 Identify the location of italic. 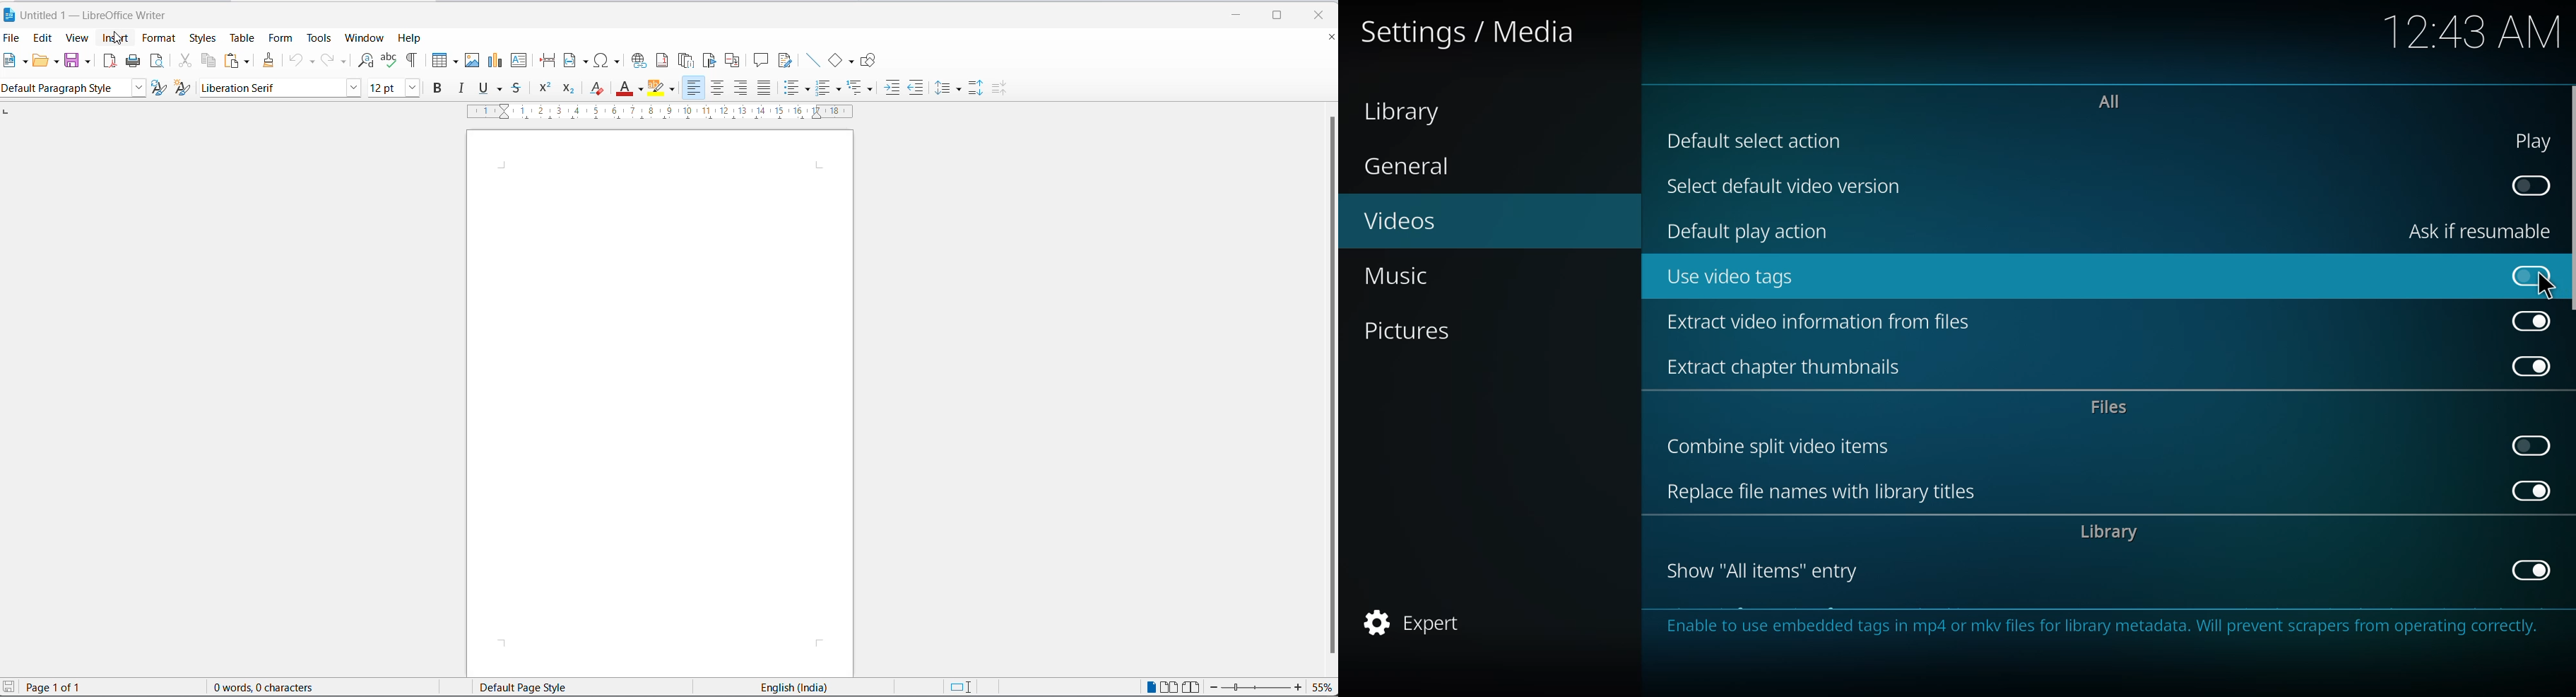
(463, 88).